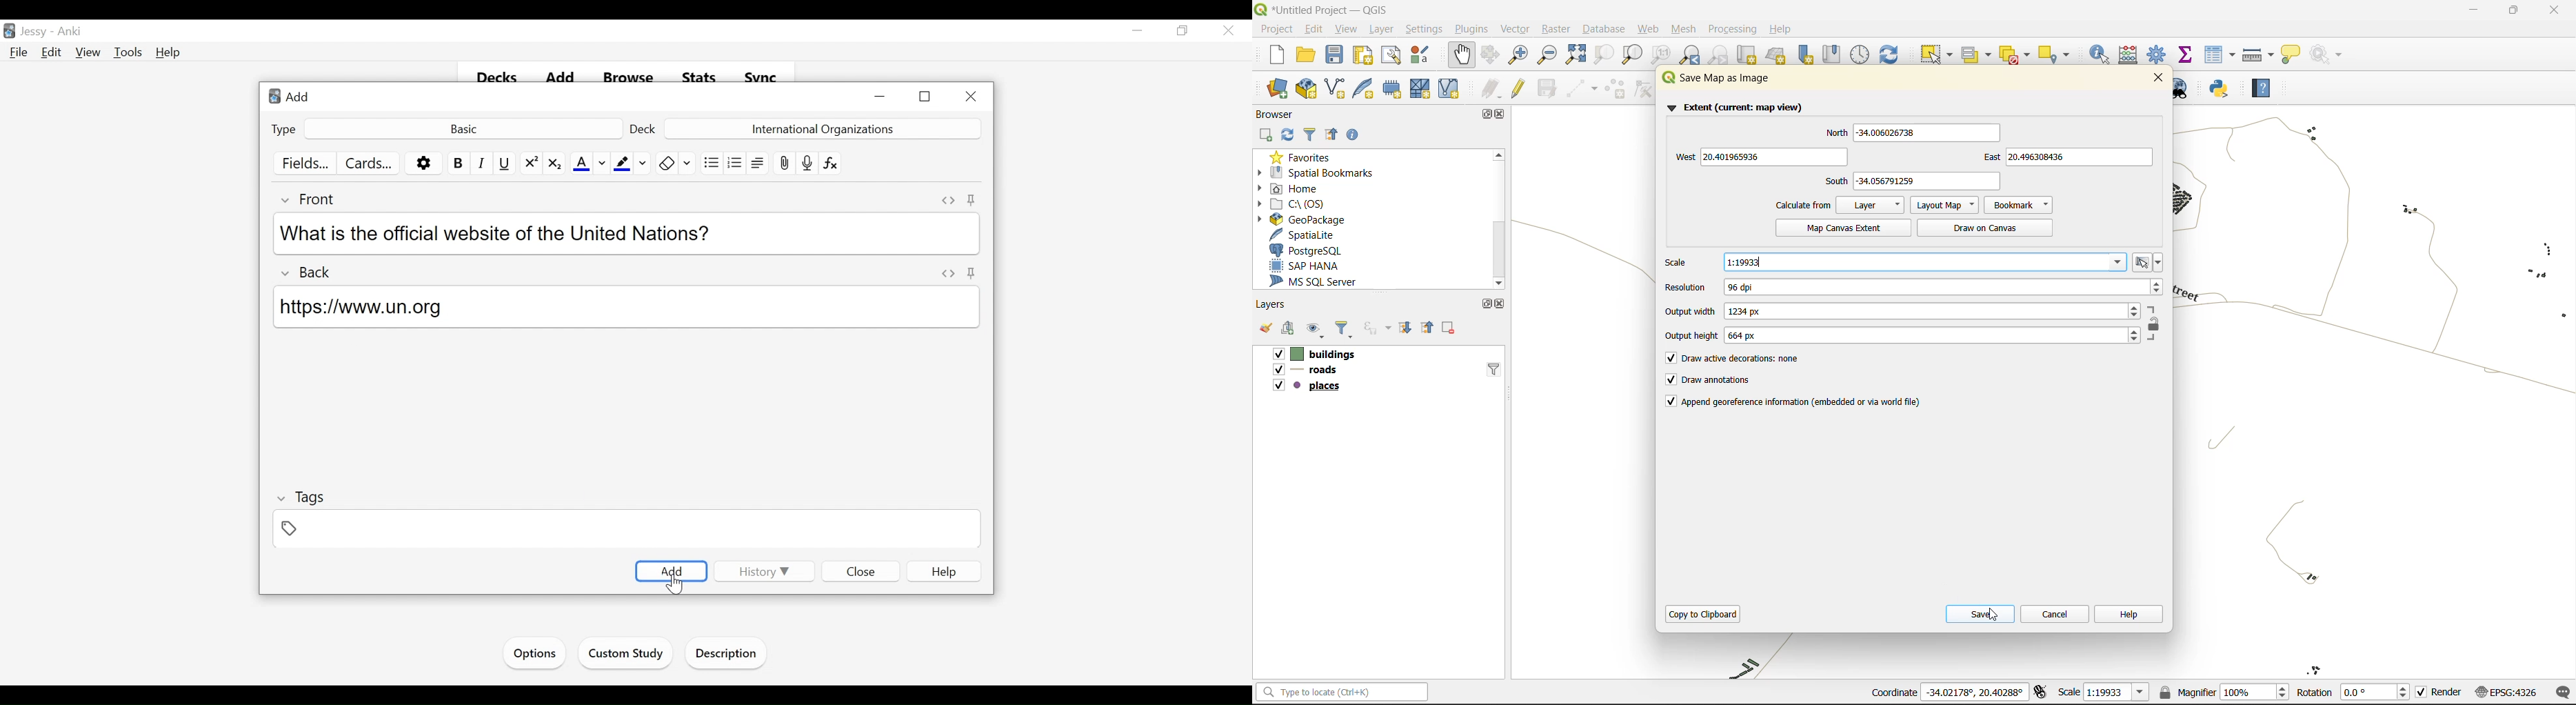 This screenshot has height=728, width=2576. I want to click on Deck Name, so click(821, 128).